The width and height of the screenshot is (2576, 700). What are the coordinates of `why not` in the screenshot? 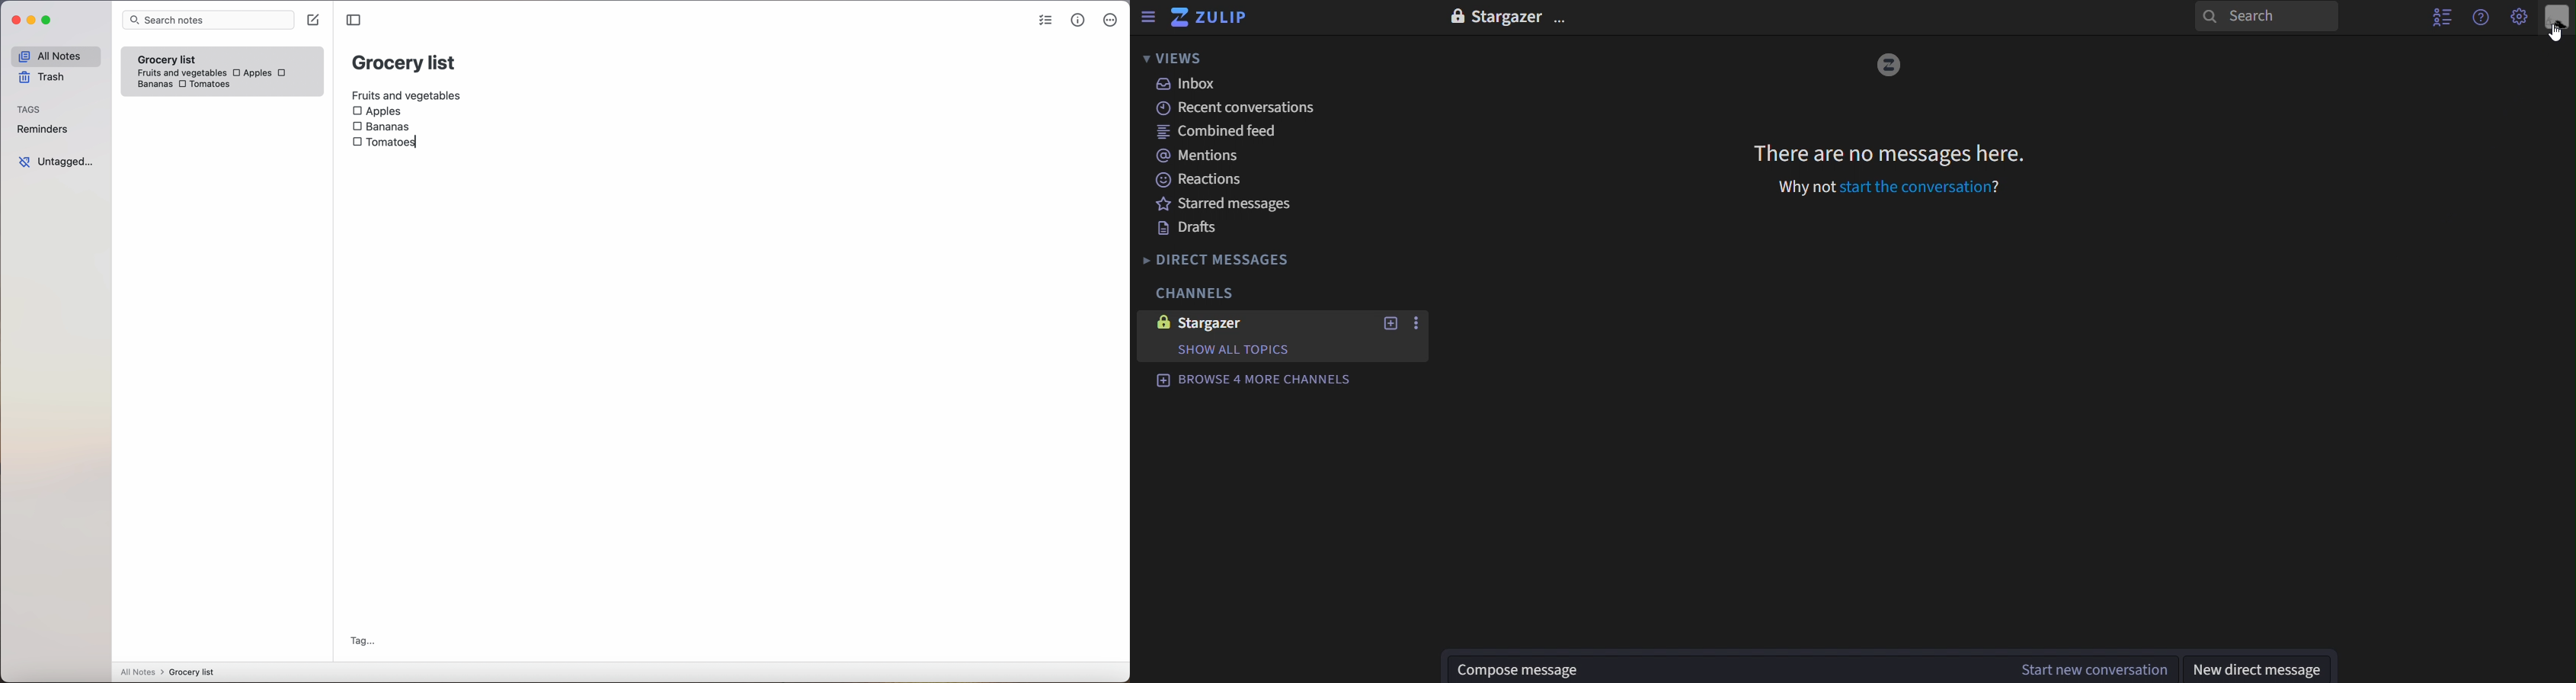 It's located at (1804, 188).